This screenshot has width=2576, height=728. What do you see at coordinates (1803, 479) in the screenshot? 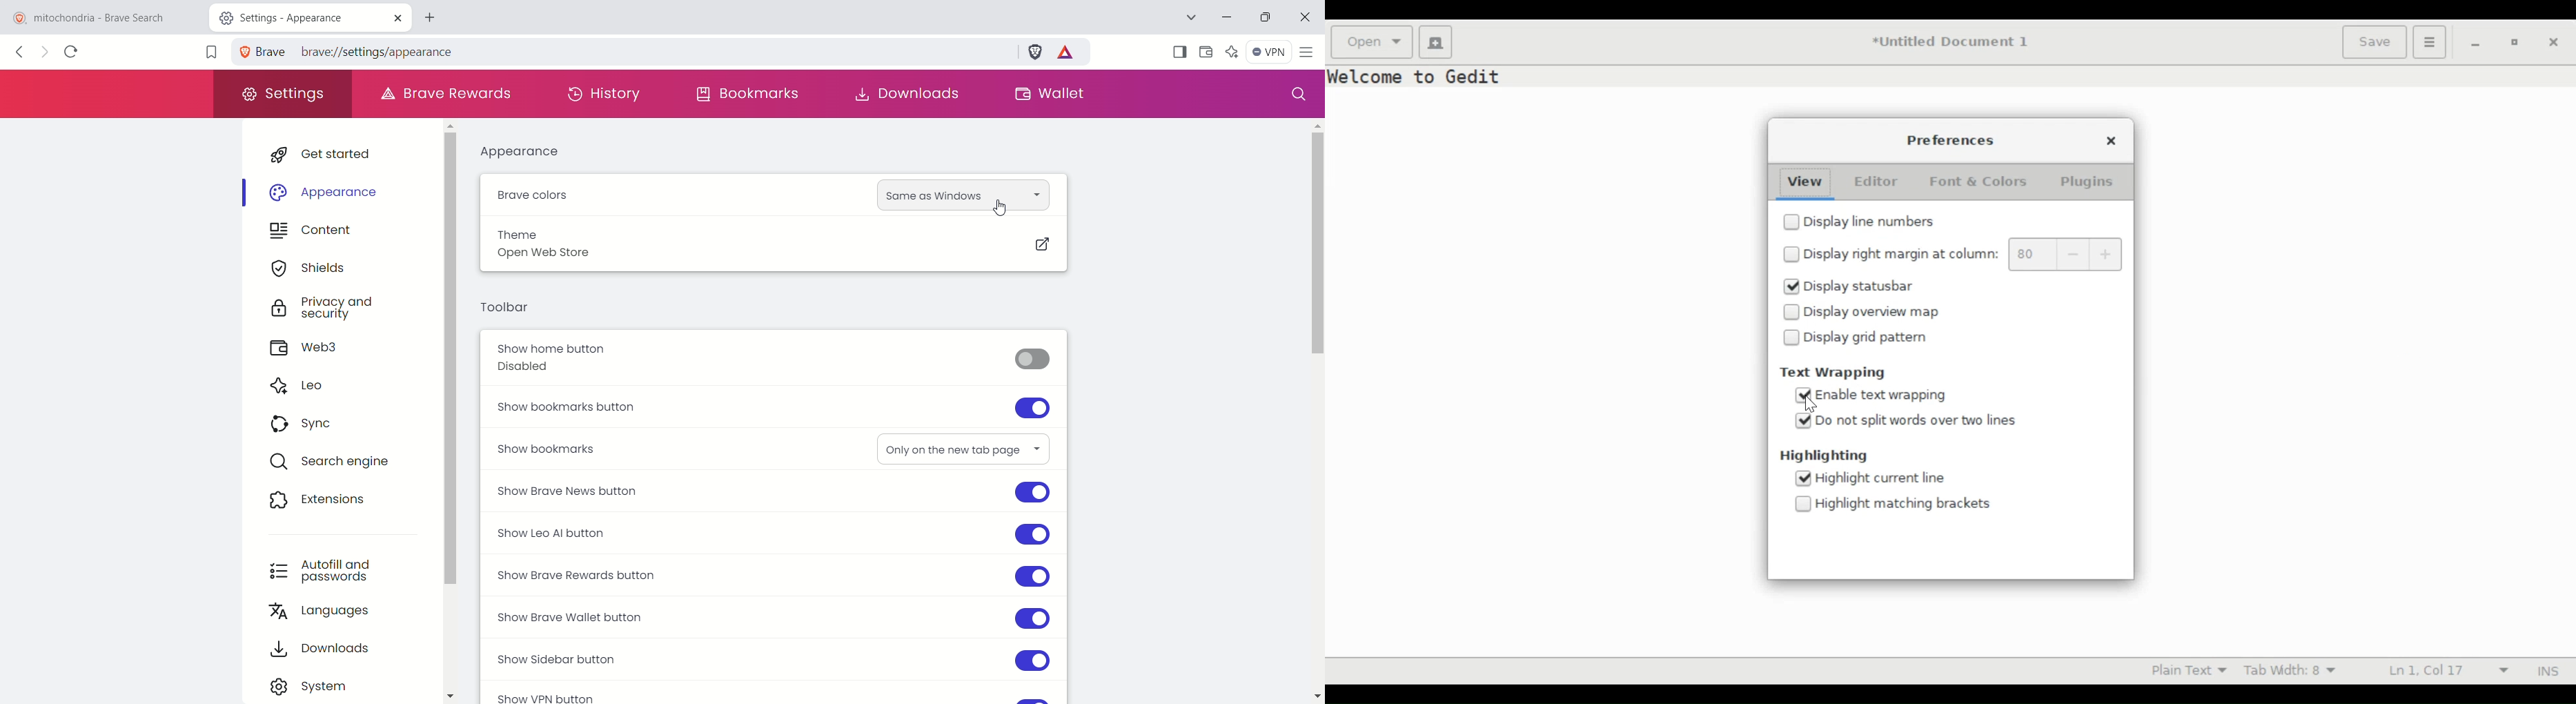
I see `checked checkbox` at bounding box center [1803, 479].